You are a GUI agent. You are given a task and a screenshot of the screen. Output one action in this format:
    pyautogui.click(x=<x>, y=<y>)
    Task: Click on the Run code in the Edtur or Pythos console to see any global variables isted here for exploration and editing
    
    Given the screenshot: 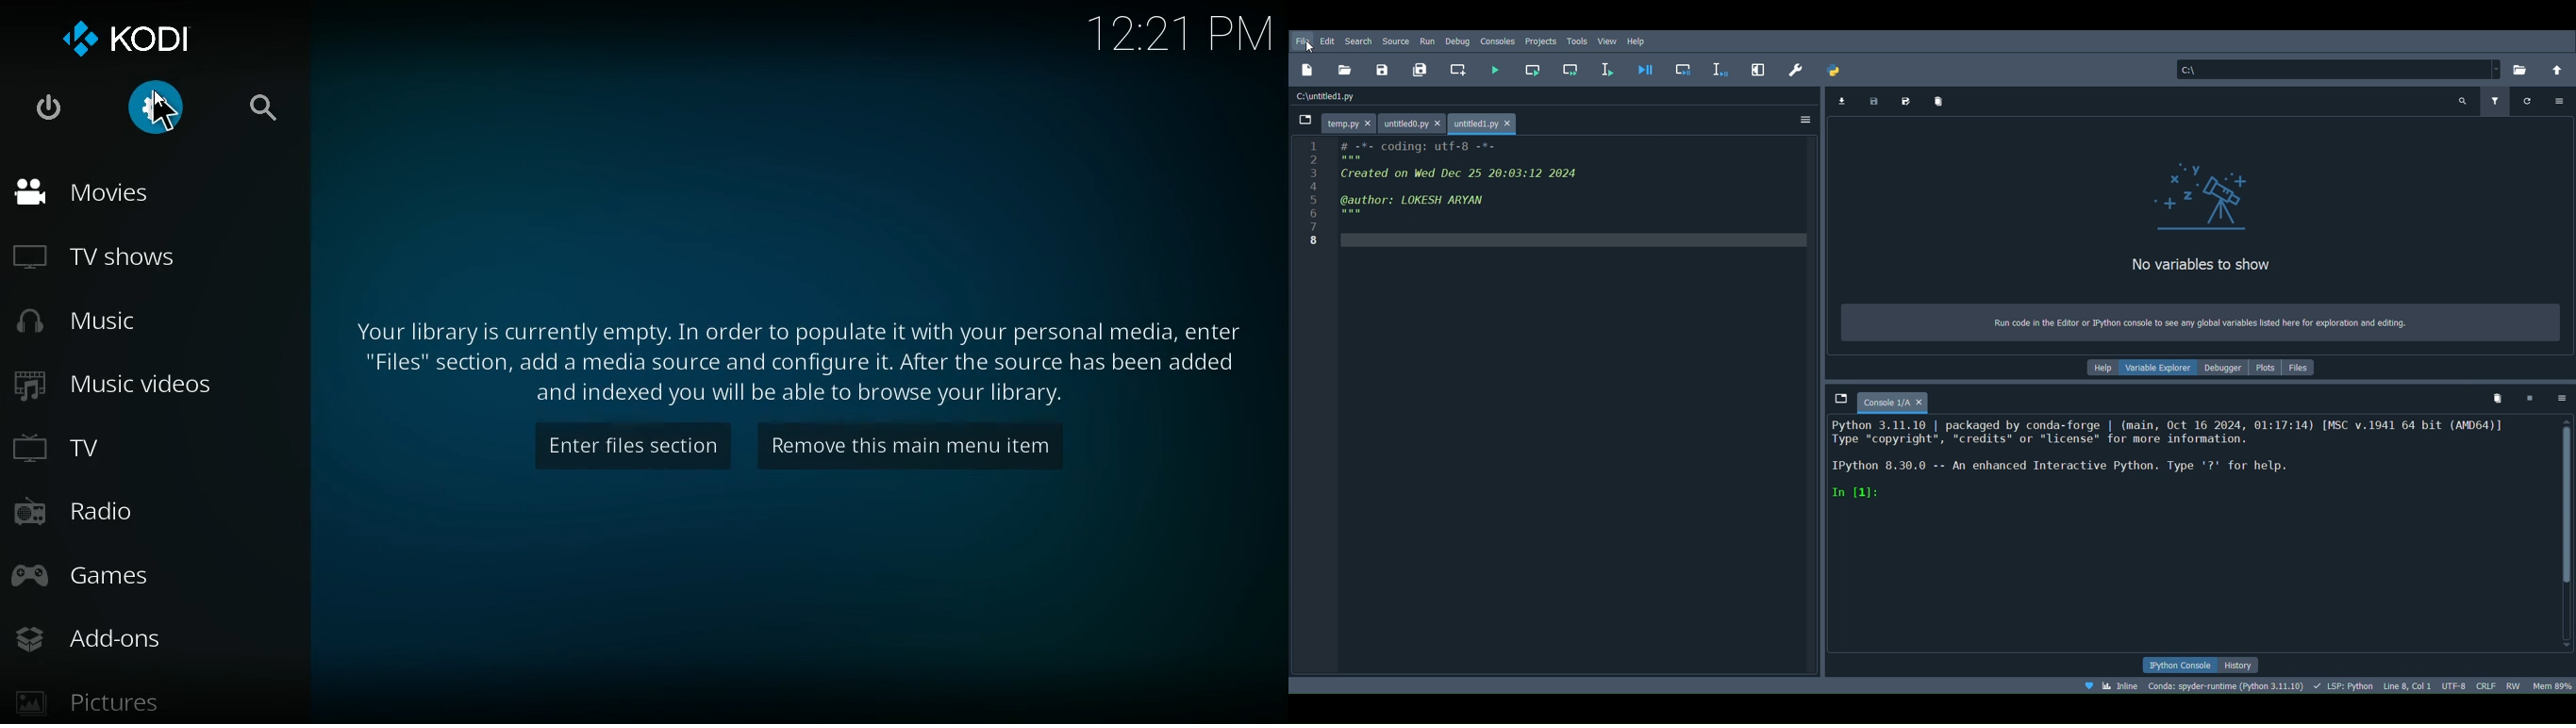 What is the action you would take?
    pyautogui.click(x=2209, y=320)
    